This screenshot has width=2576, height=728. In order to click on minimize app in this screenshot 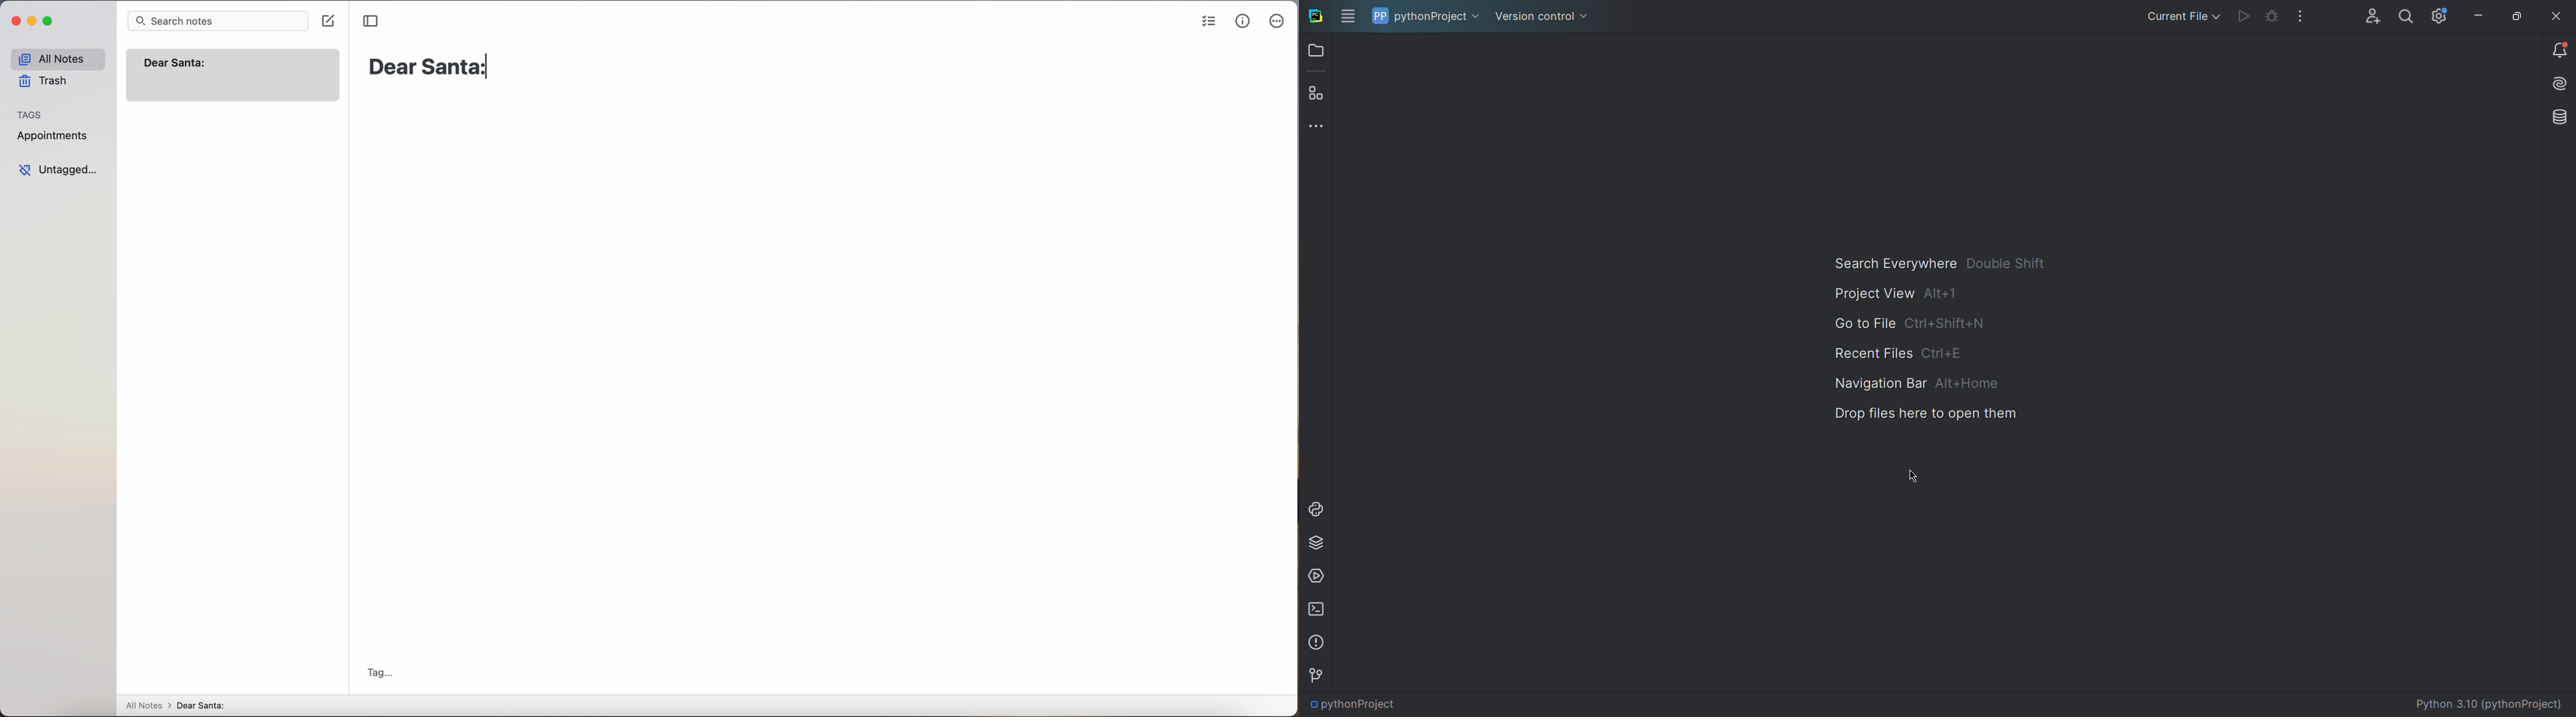, I will do `click(33, 22)`.